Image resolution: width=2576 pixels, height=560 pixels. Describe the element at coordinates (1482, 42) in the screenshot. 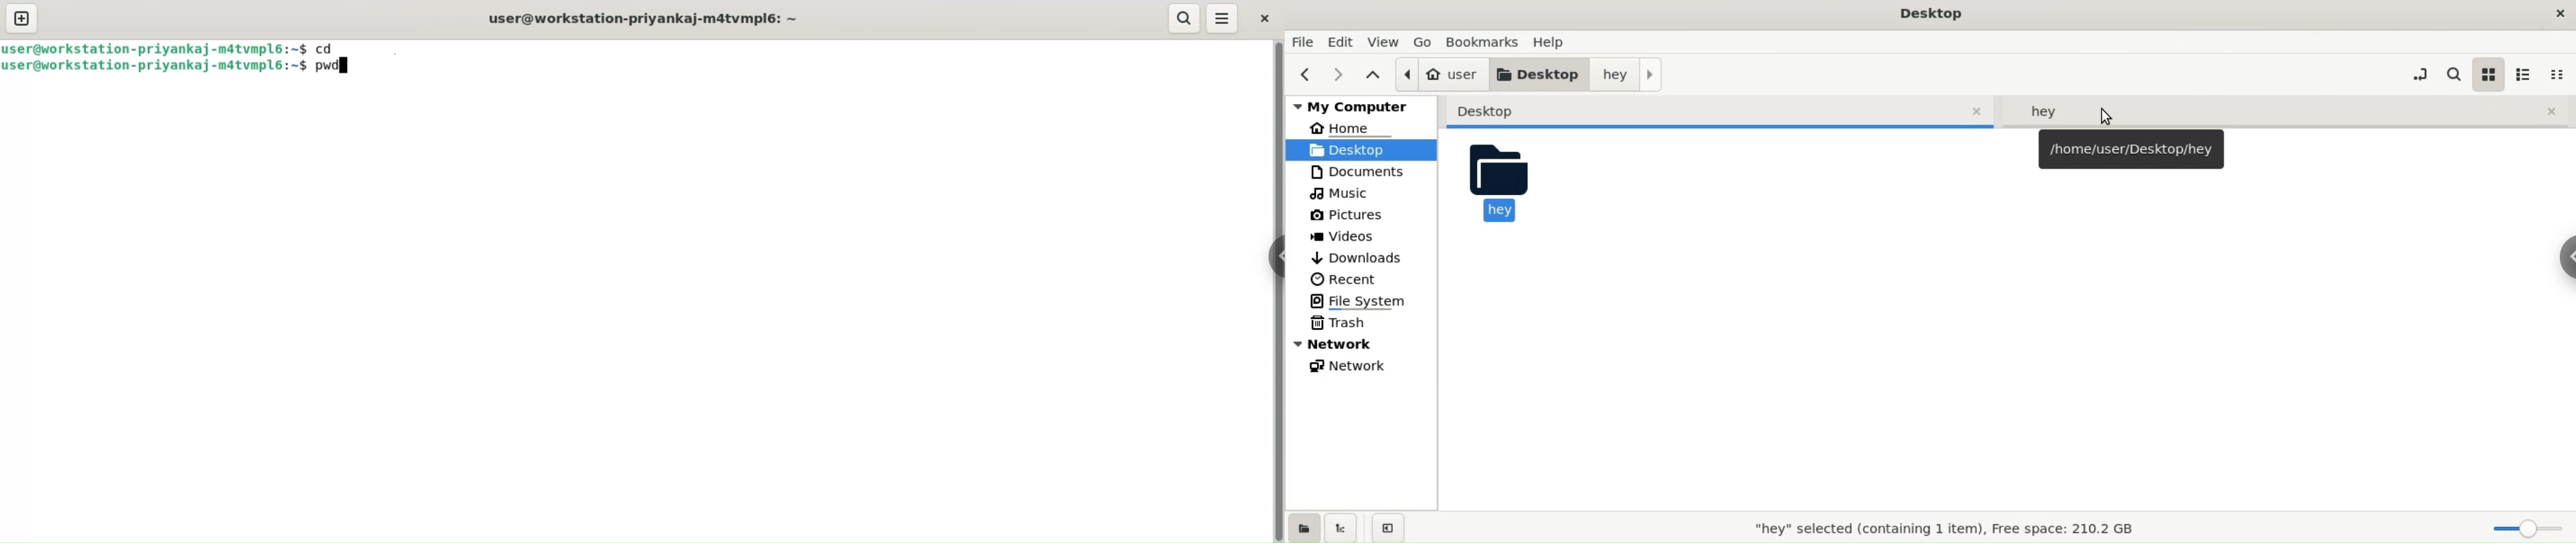

I see `bookmarks` at that location.